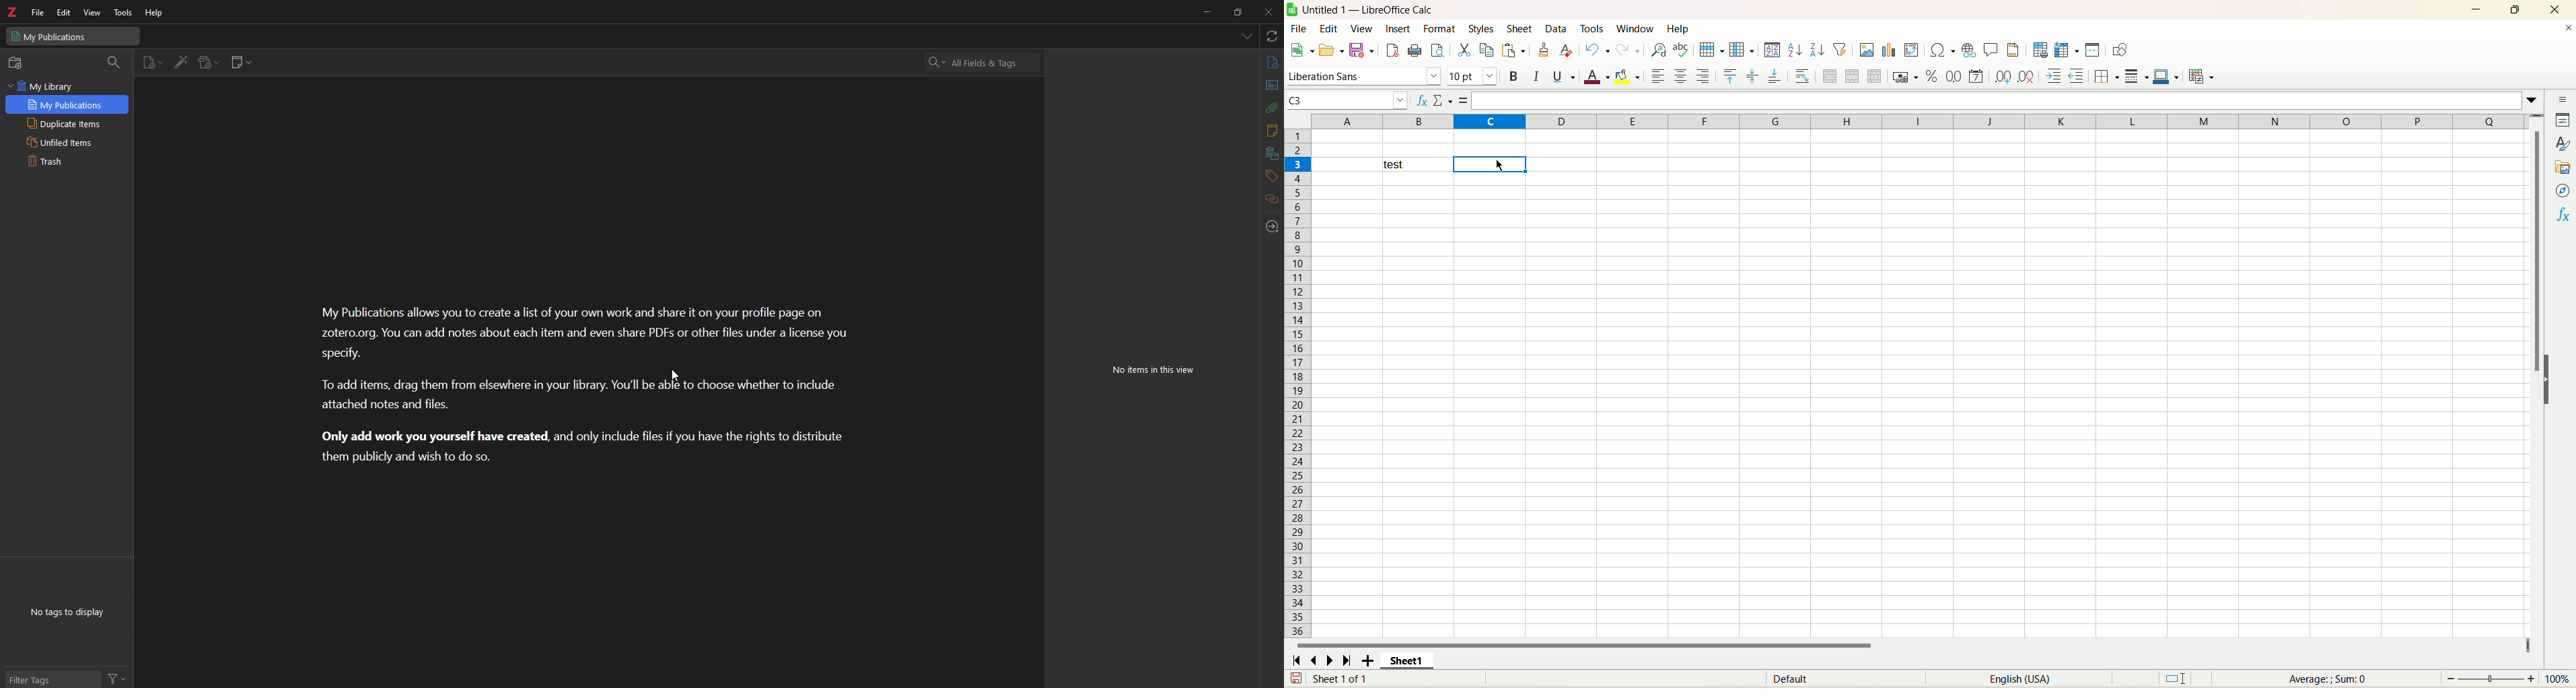 Image resolution: width=2576 pixels, height=700 pixels. What do you see at coordinates (1557, 28) in the screenshot?
I see `data` at bounding box center [1557, 28].